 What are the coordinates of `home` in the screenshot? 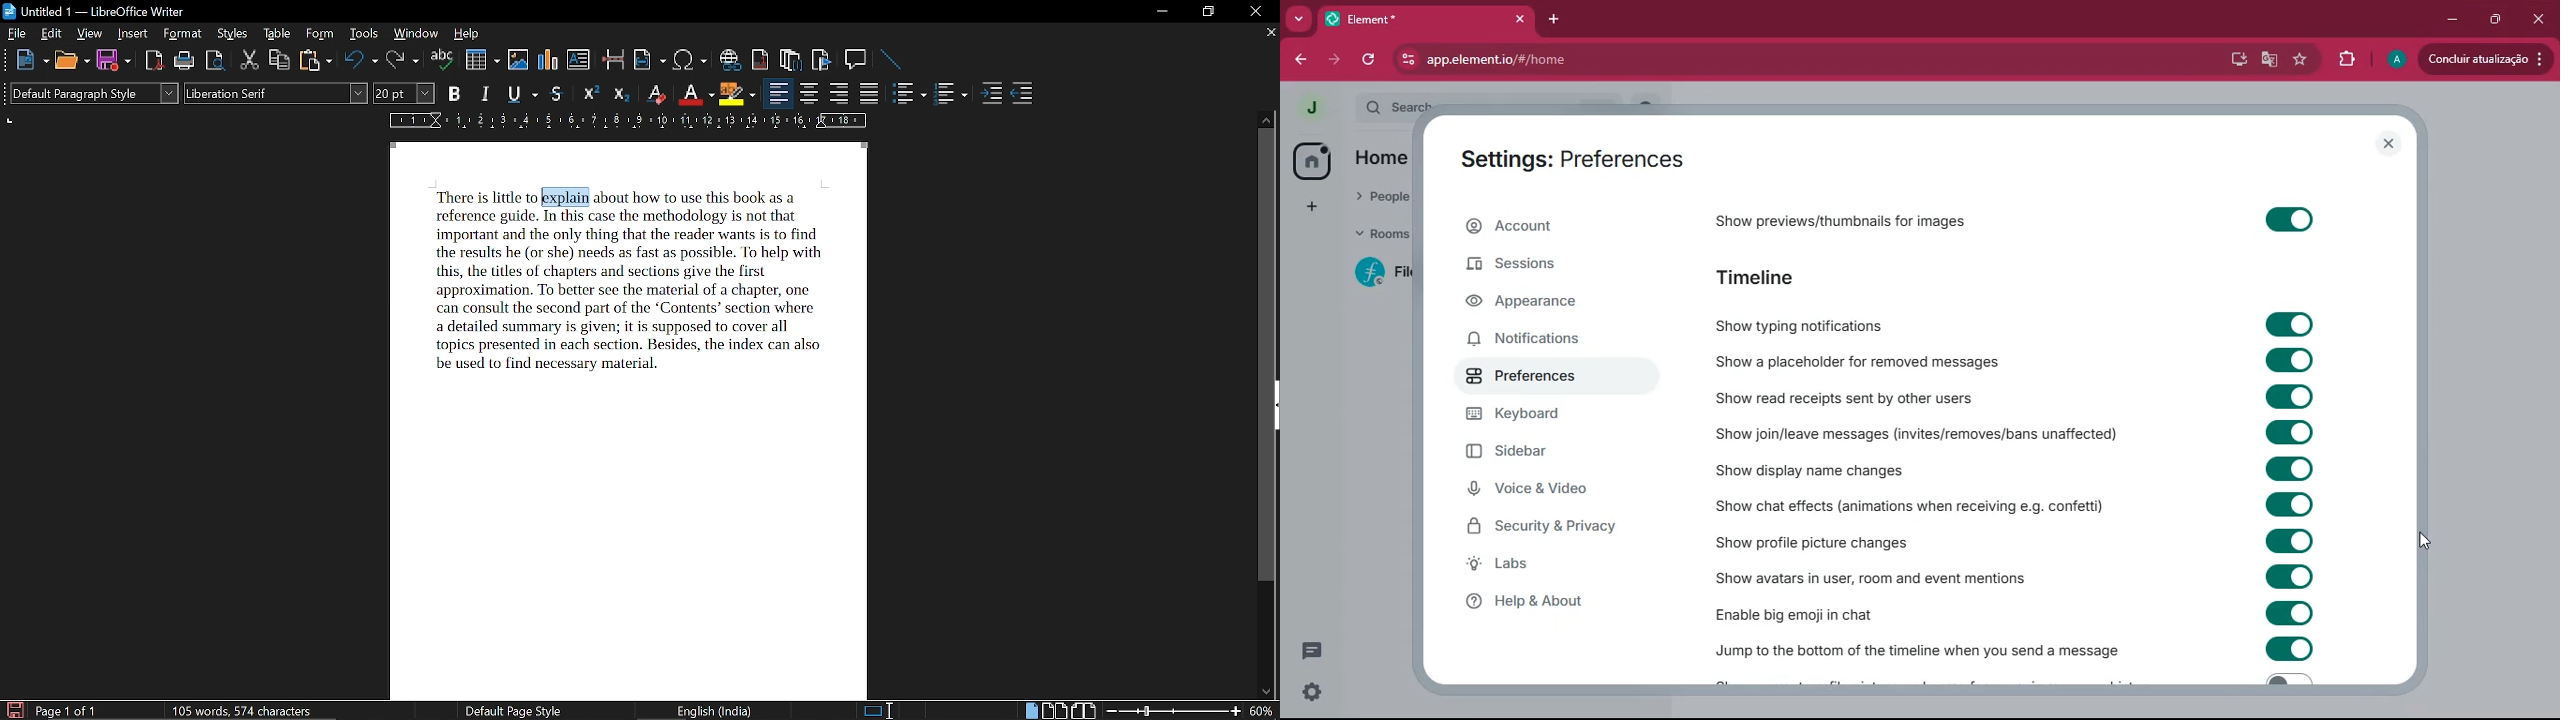 It's located at (1384, 157).